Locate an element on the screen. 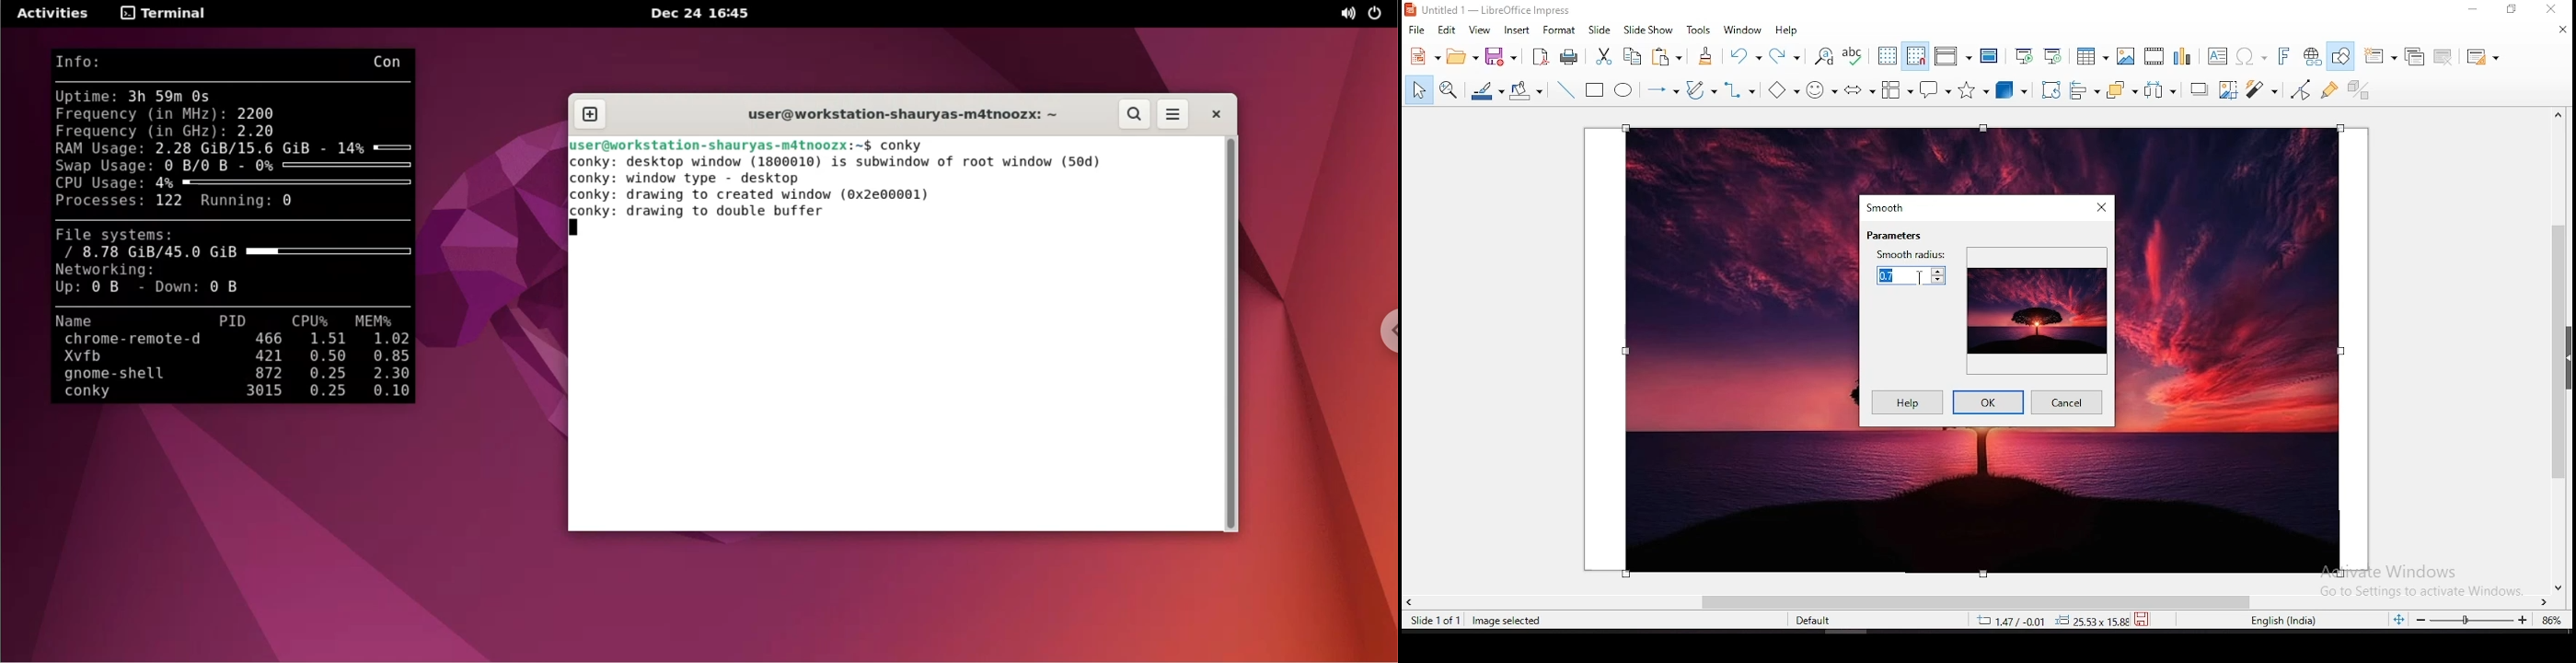  insert line is located at coordinates (1565, 89).